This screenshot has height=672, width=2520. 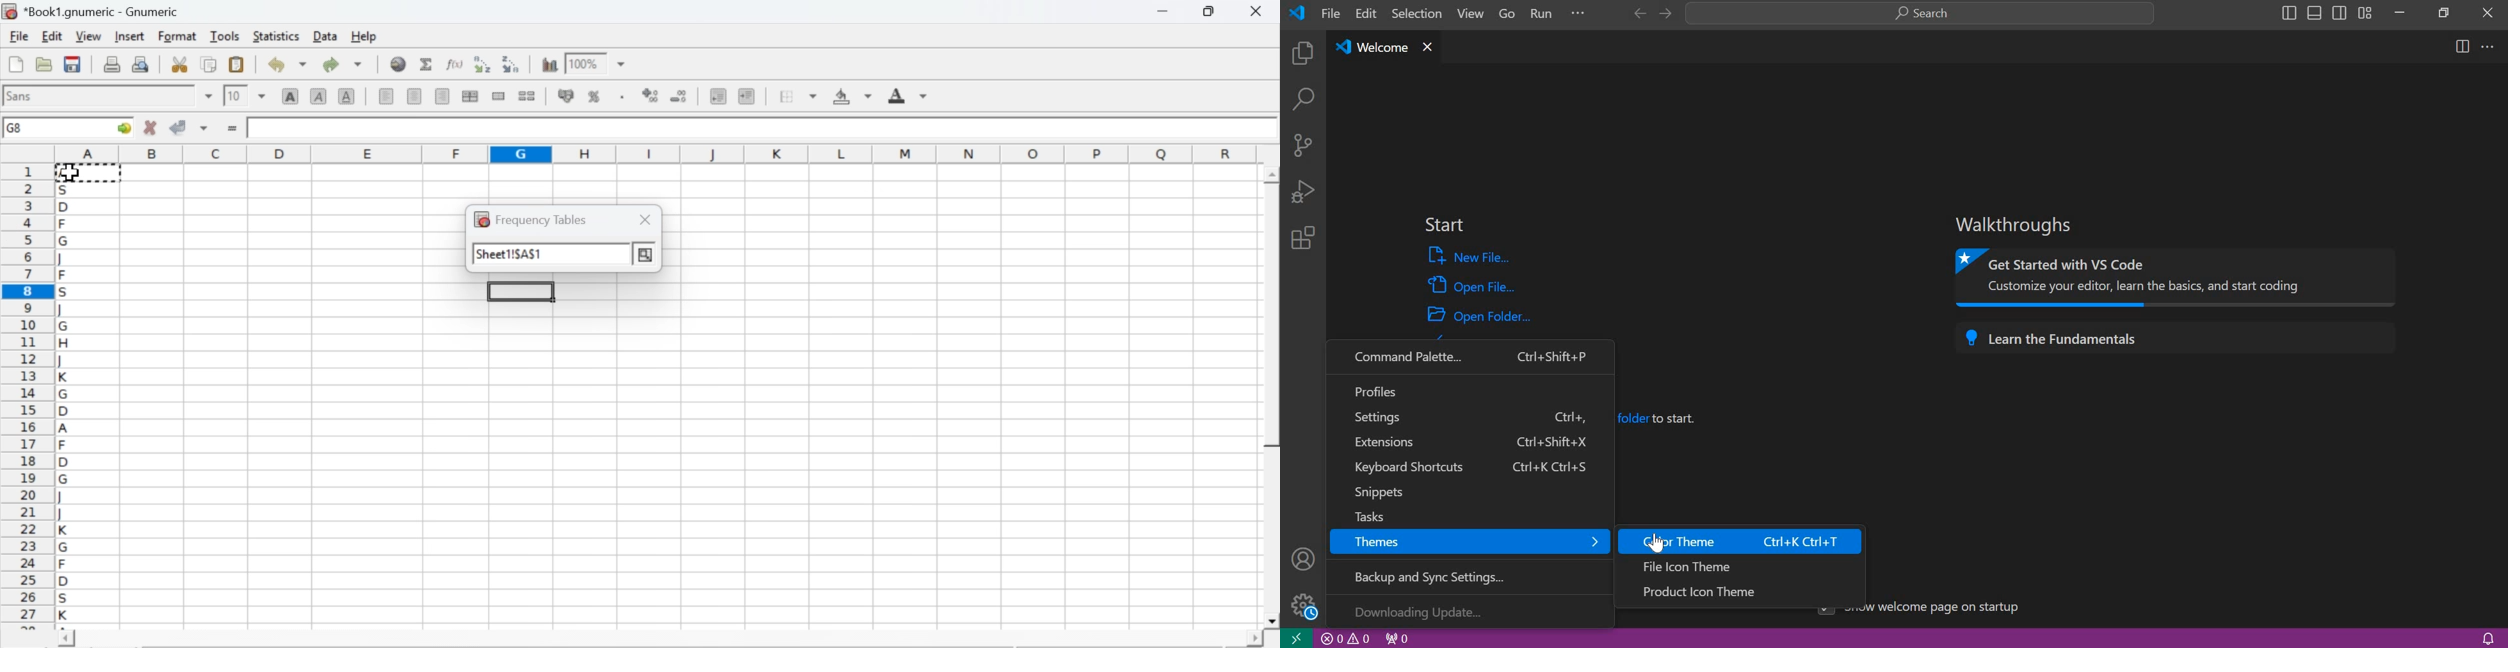 What do you see at coordinates (1300, 604) in the screenshot?
I see `manage` at bounding box center [1300, 604].